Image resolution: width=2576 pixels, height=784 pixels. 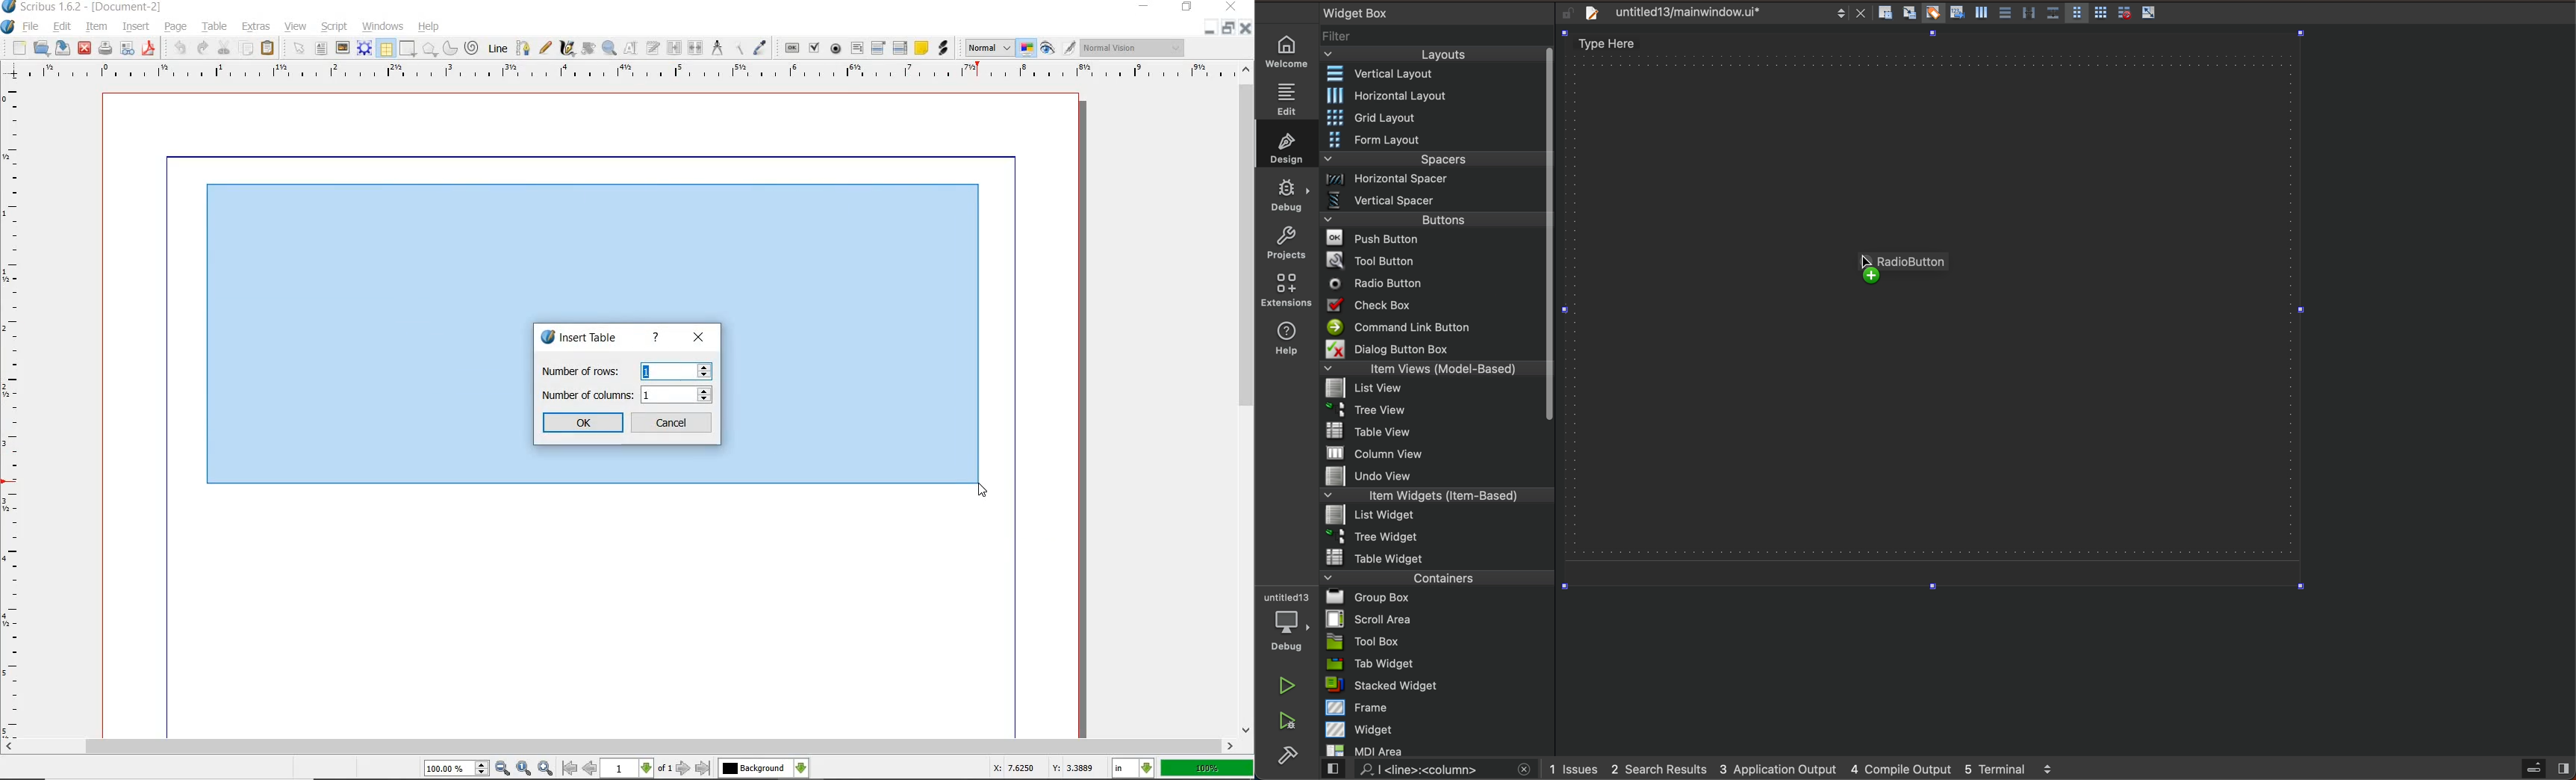 What do you see at coordinates (1434, 223) in the screenshot?
I see `` at bounding box center [1434, 223].